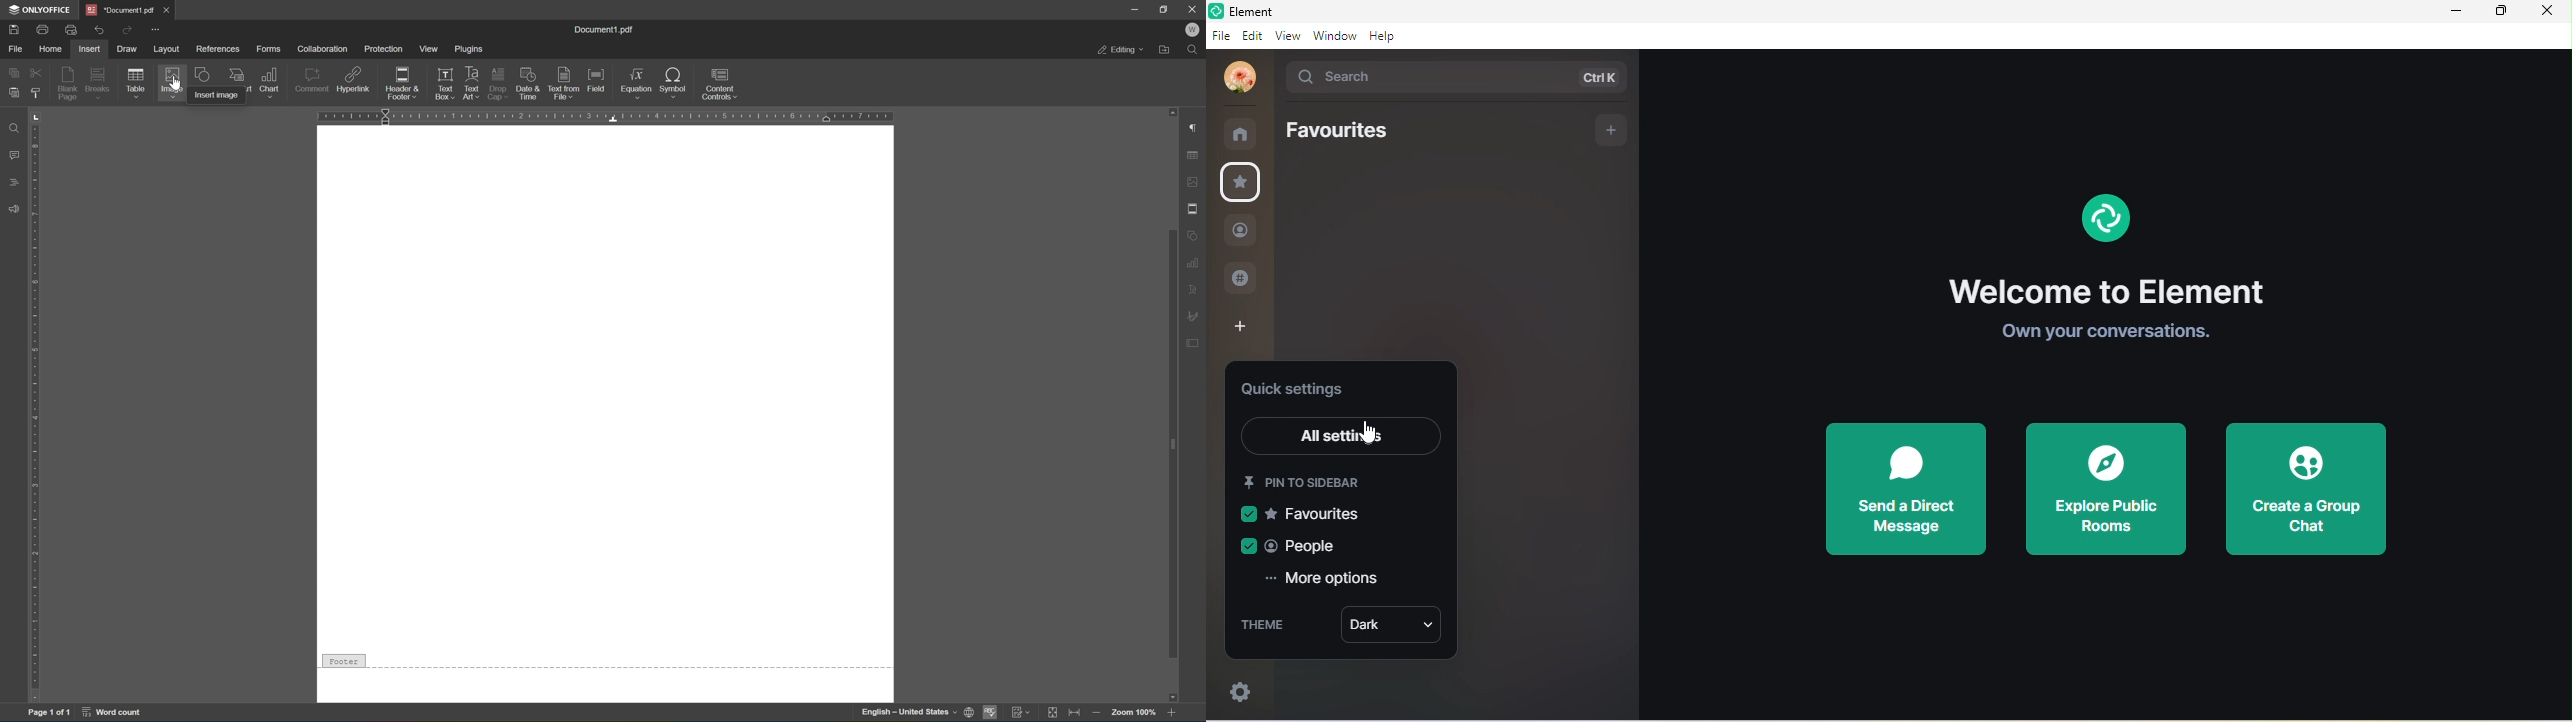 This screenshot has width=2576, height=728. Describe the element at coordinates (1242, 132) in the screenshot. I see `room` at that location.